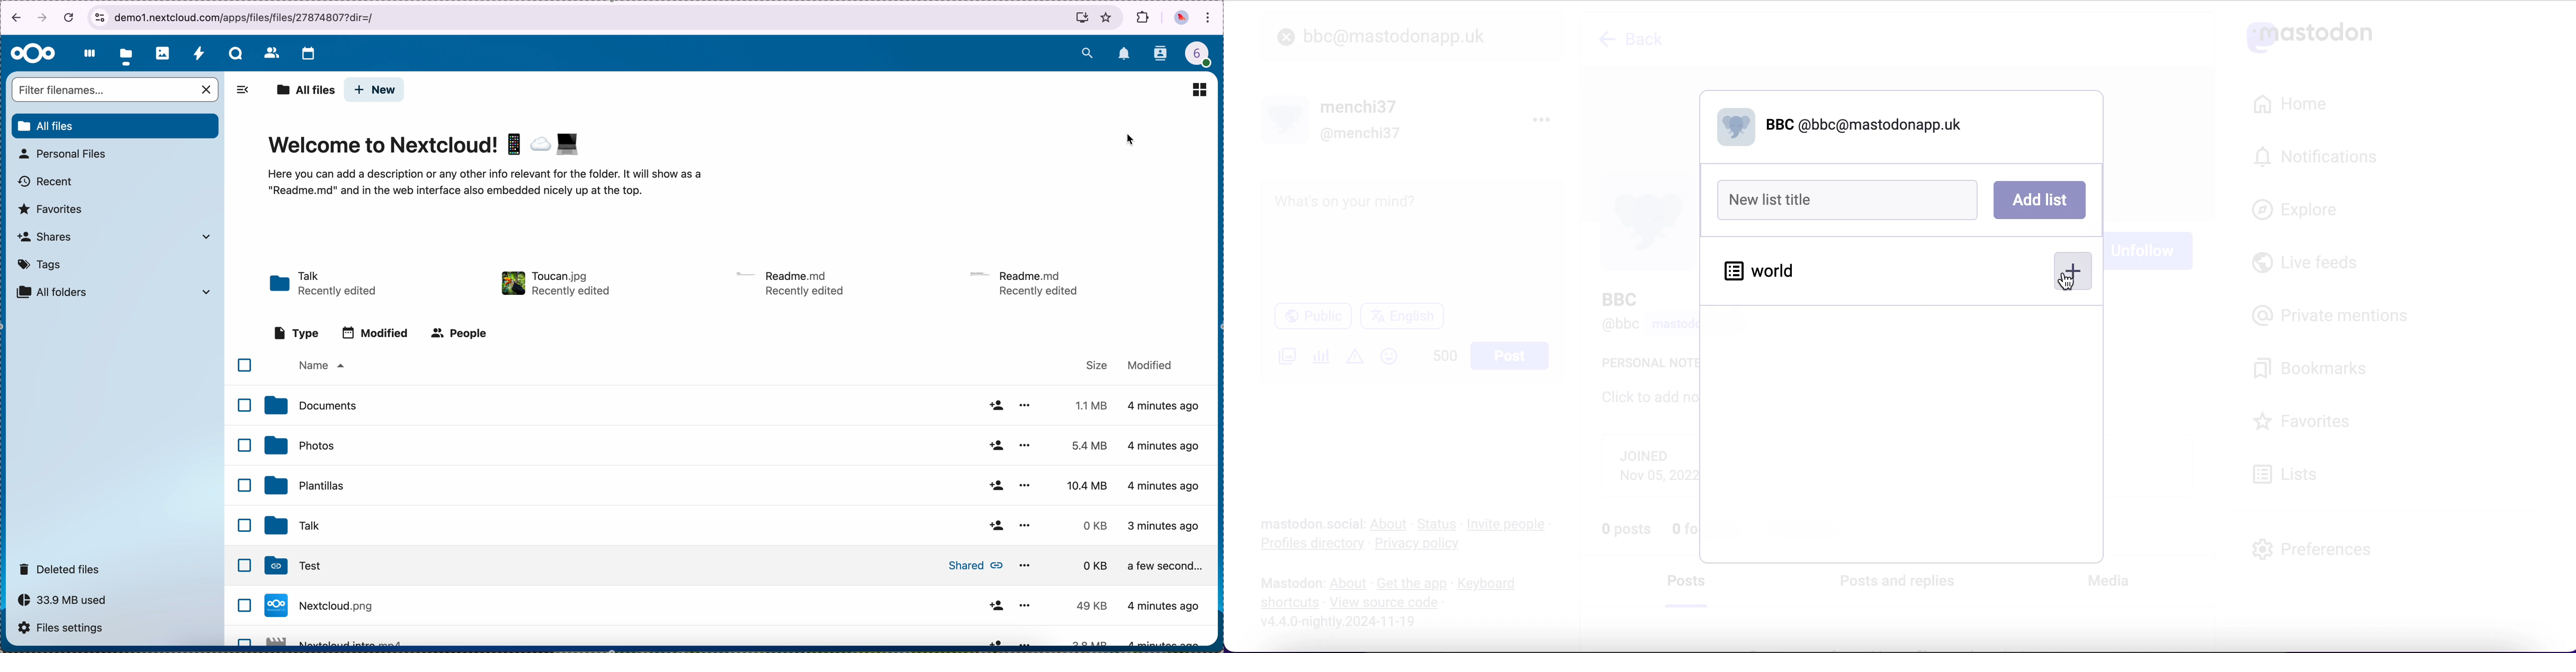 The width and height of the screenshot is (2576, 672). I want to click on lists, so click(2291, 473).